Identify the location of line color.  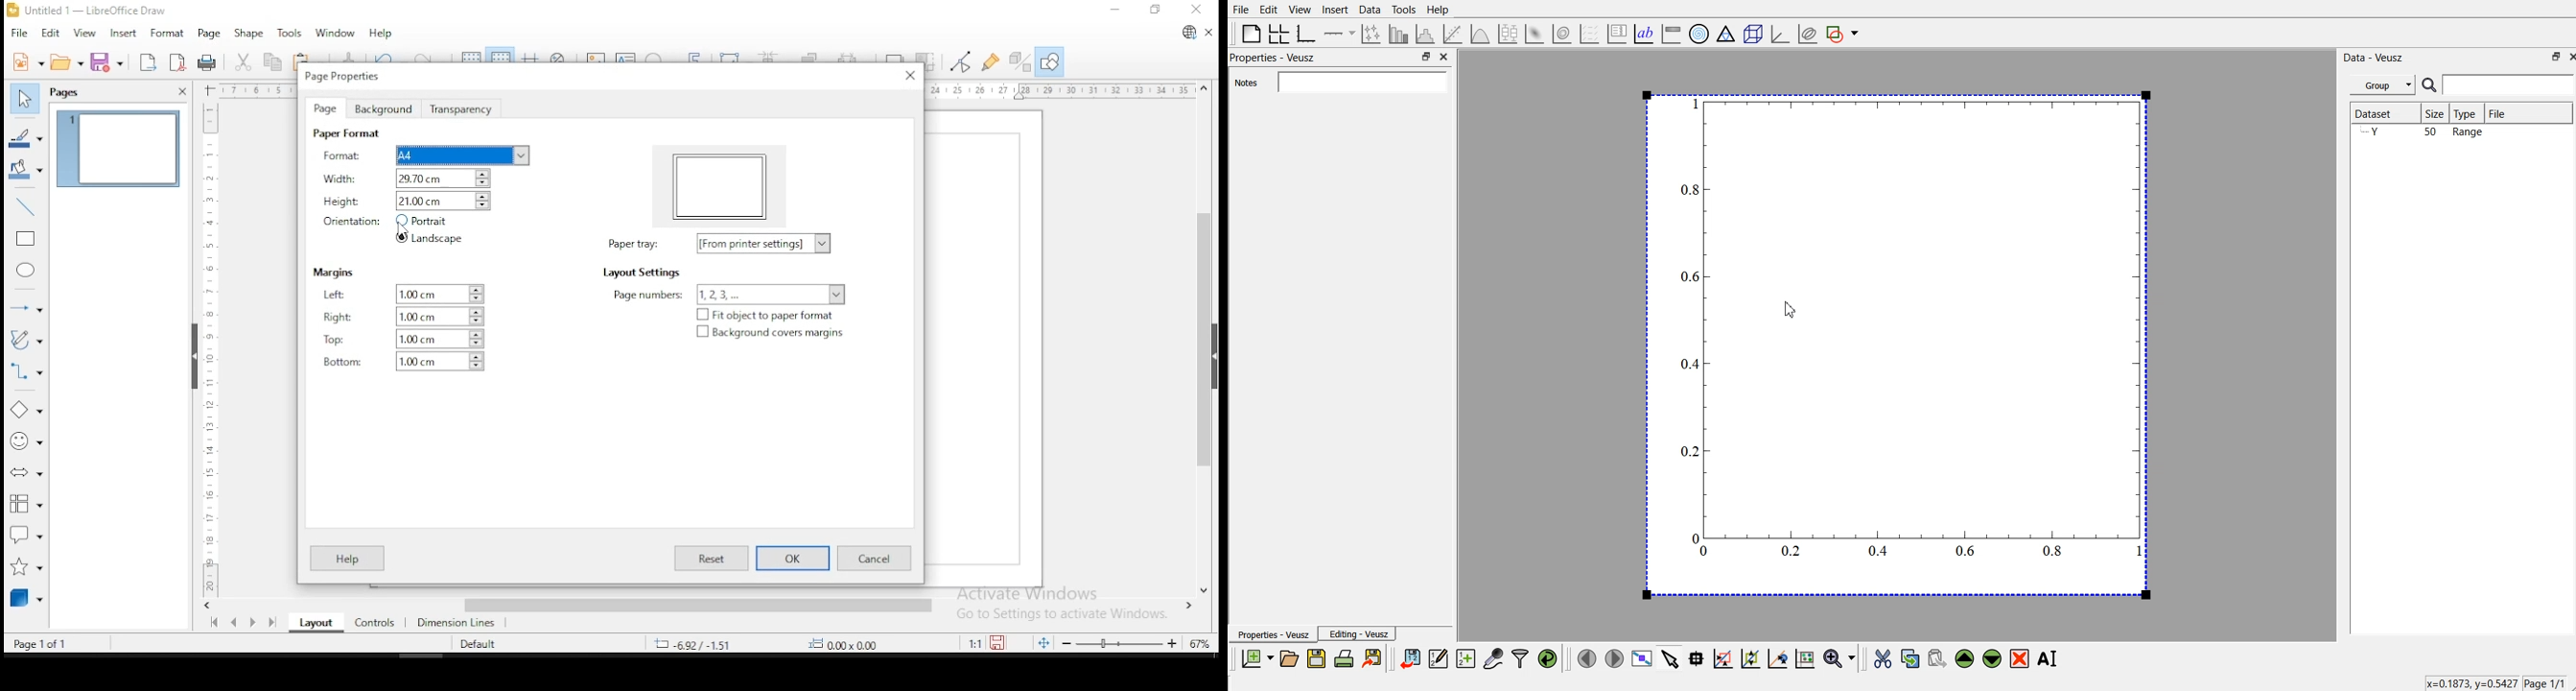
(25, 136).